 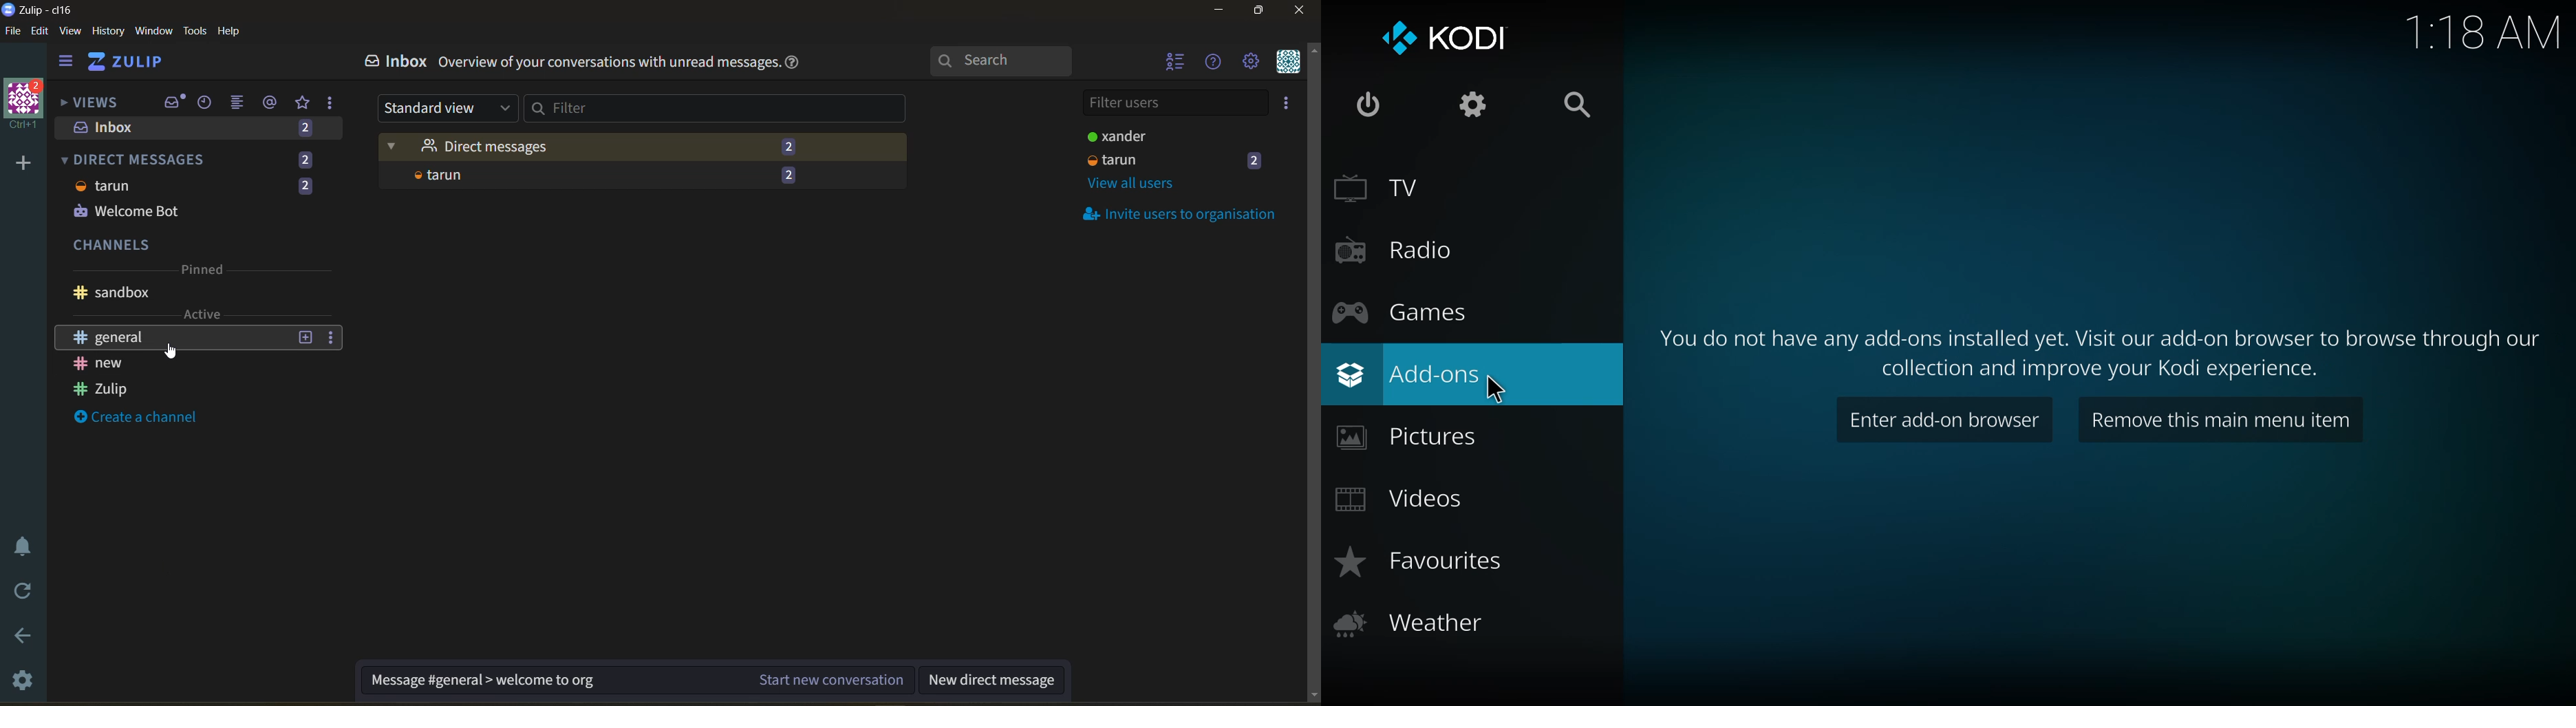 What do you see at coordinates (2100, 348) in the screenshot?
I see `info` at bounding box center [2100, 348].